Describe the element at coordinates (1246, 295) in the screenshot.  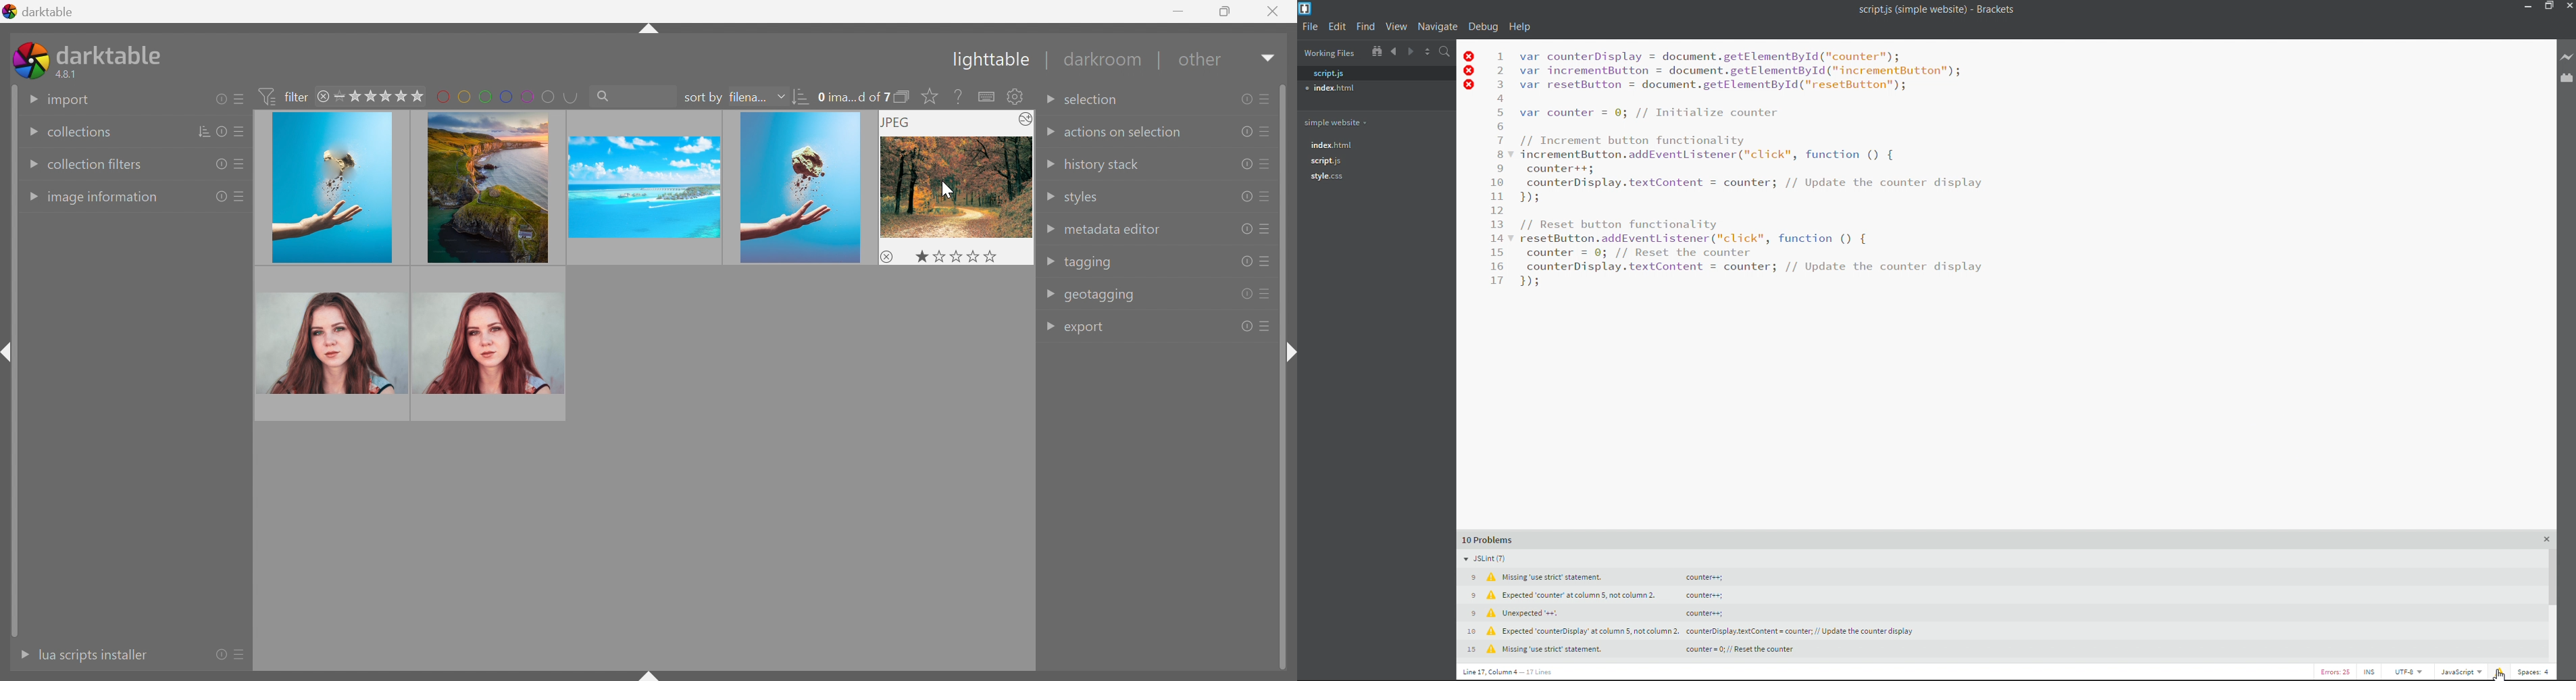
I see `reset` at that location.